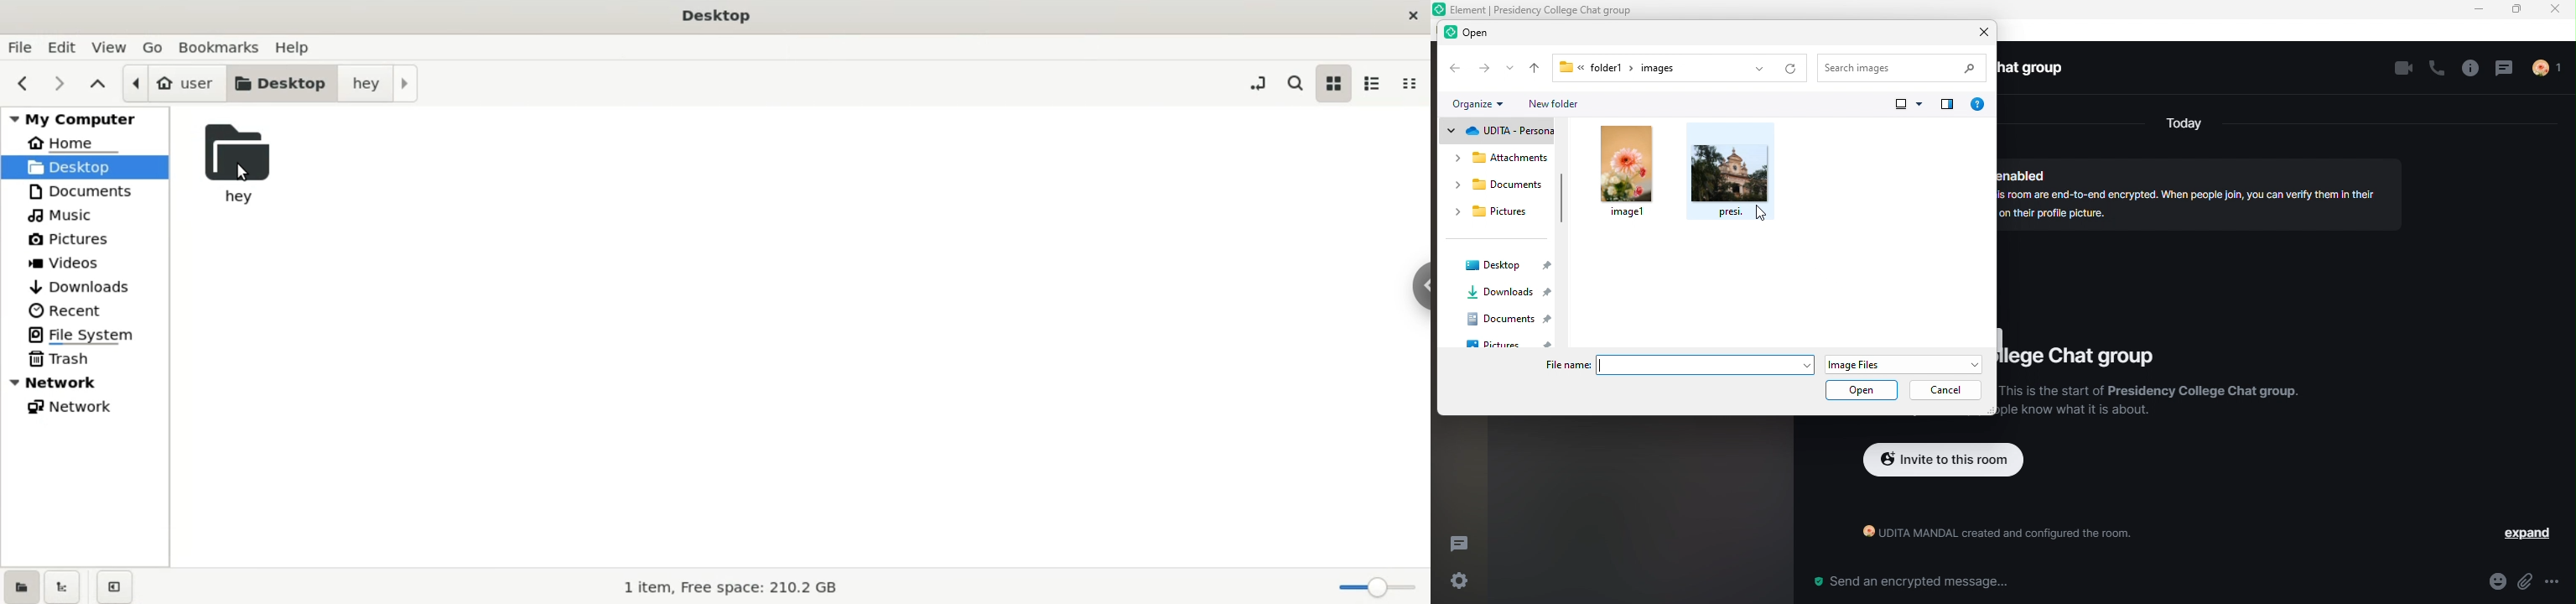  Describe the element at coordinates (1457, 69) in the screenshot. I see `Back` at that location.